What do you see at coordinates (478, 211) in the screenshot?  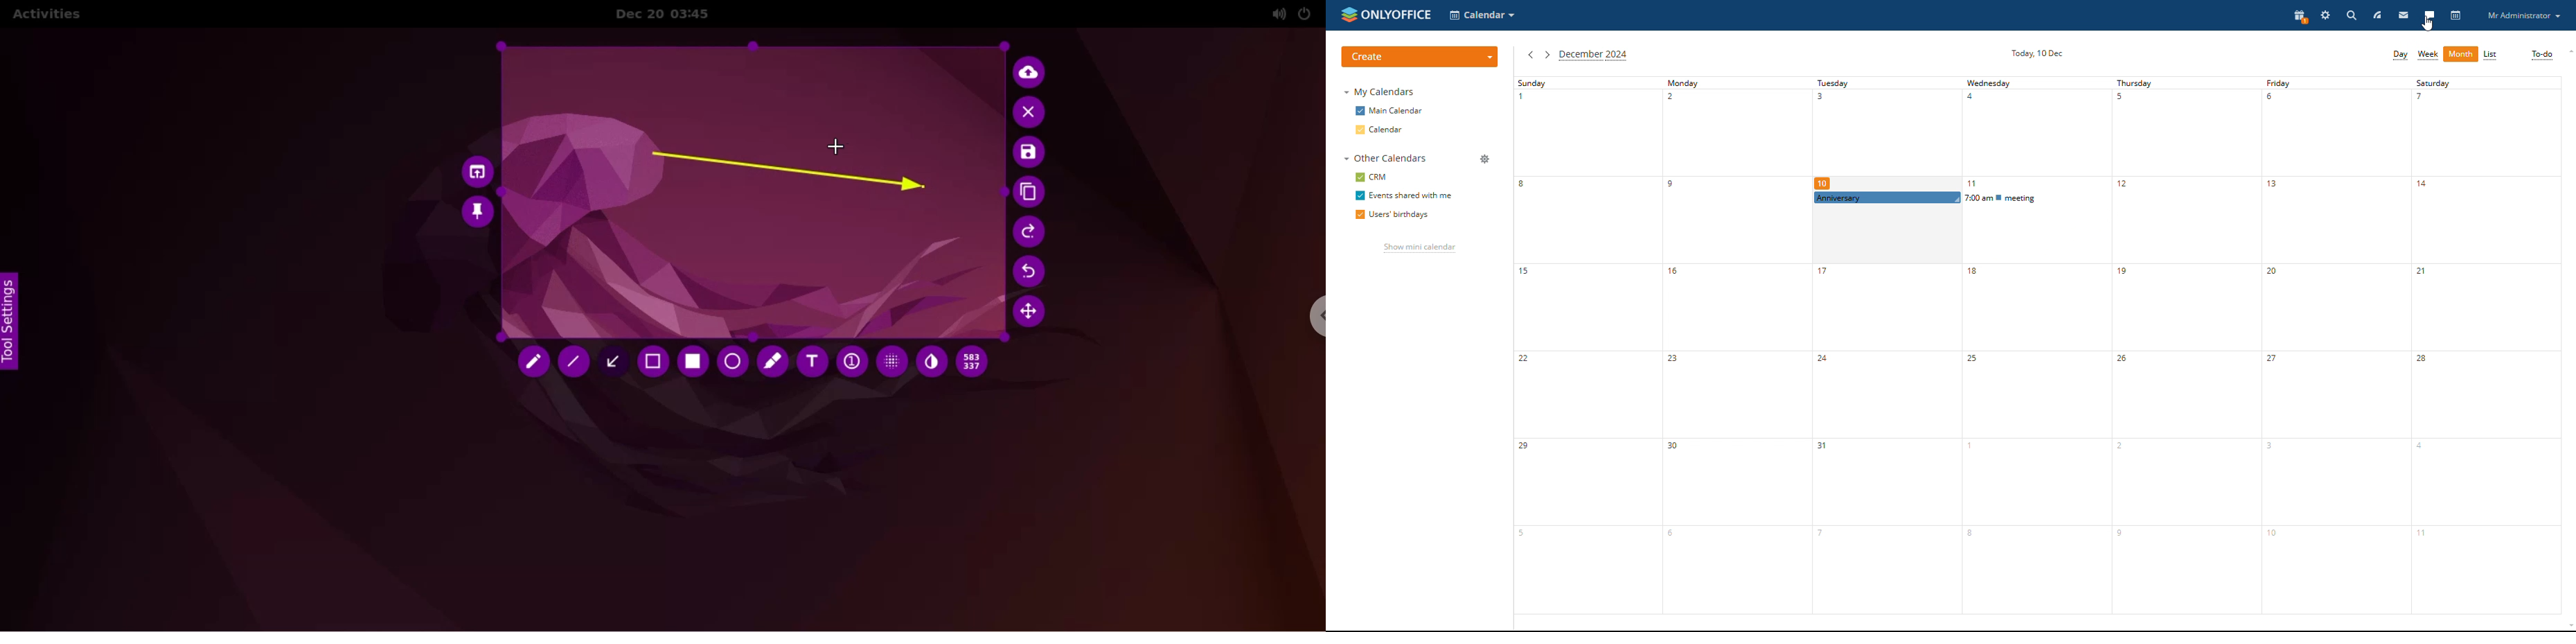 I see `pin` at bounding box center [478, 211].